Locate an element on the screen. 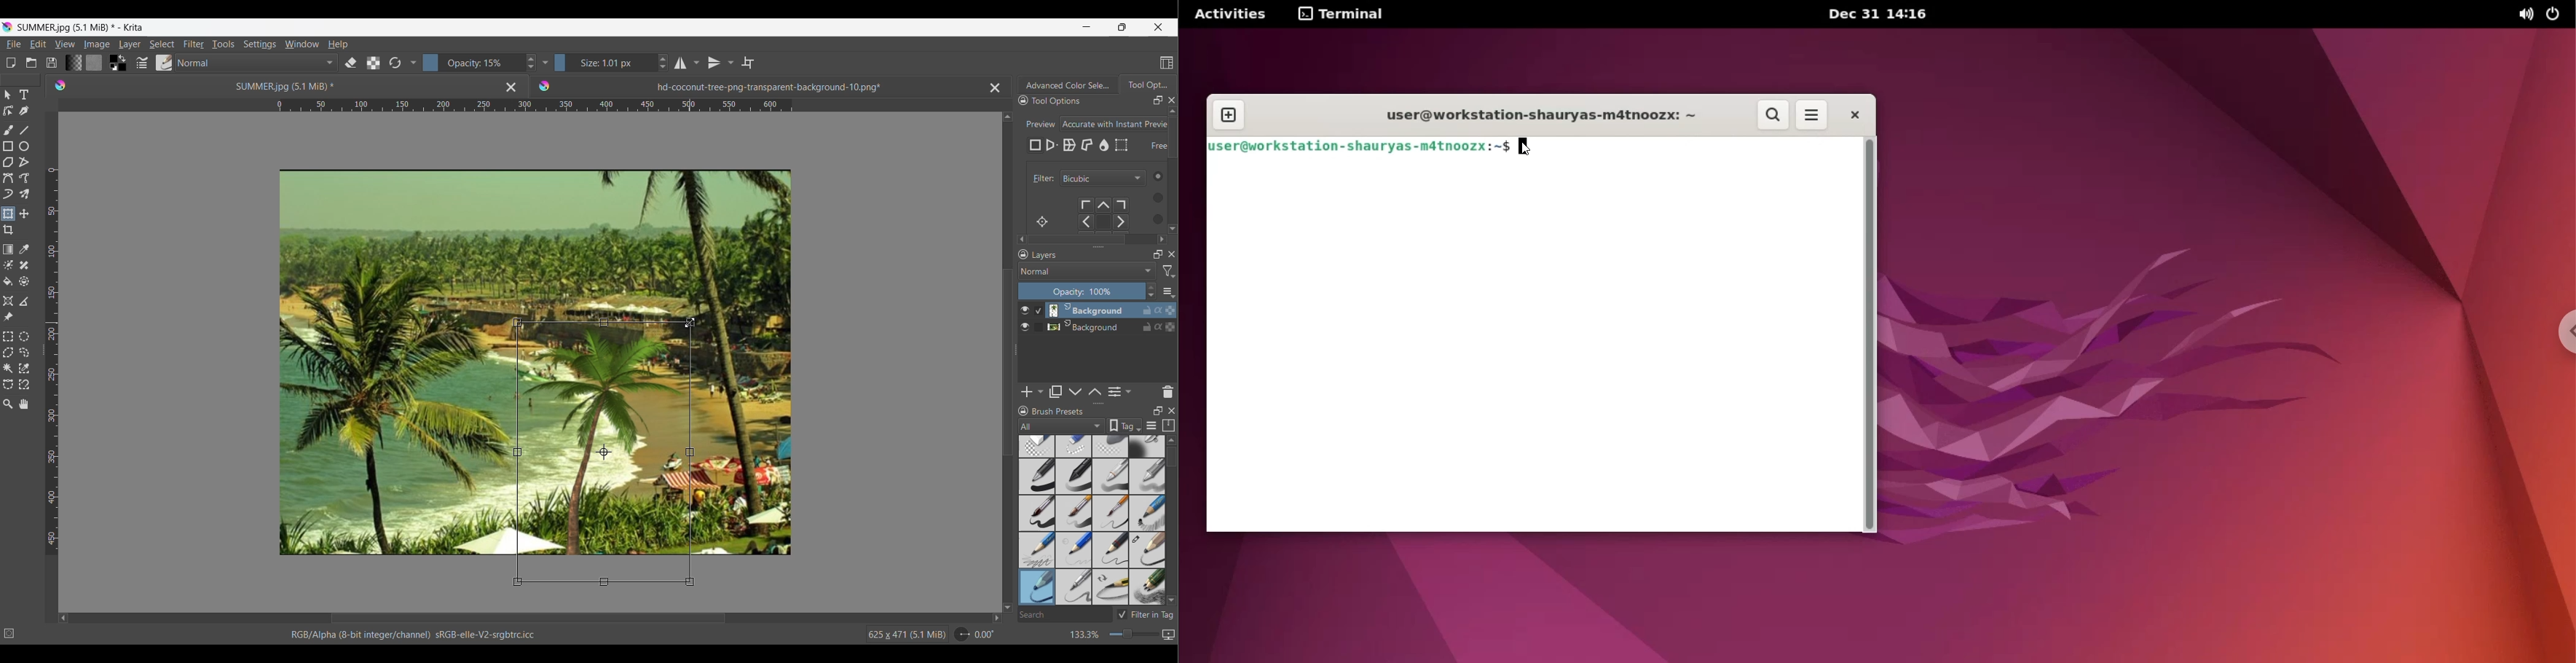  Save is located at coordinates (52, 63).